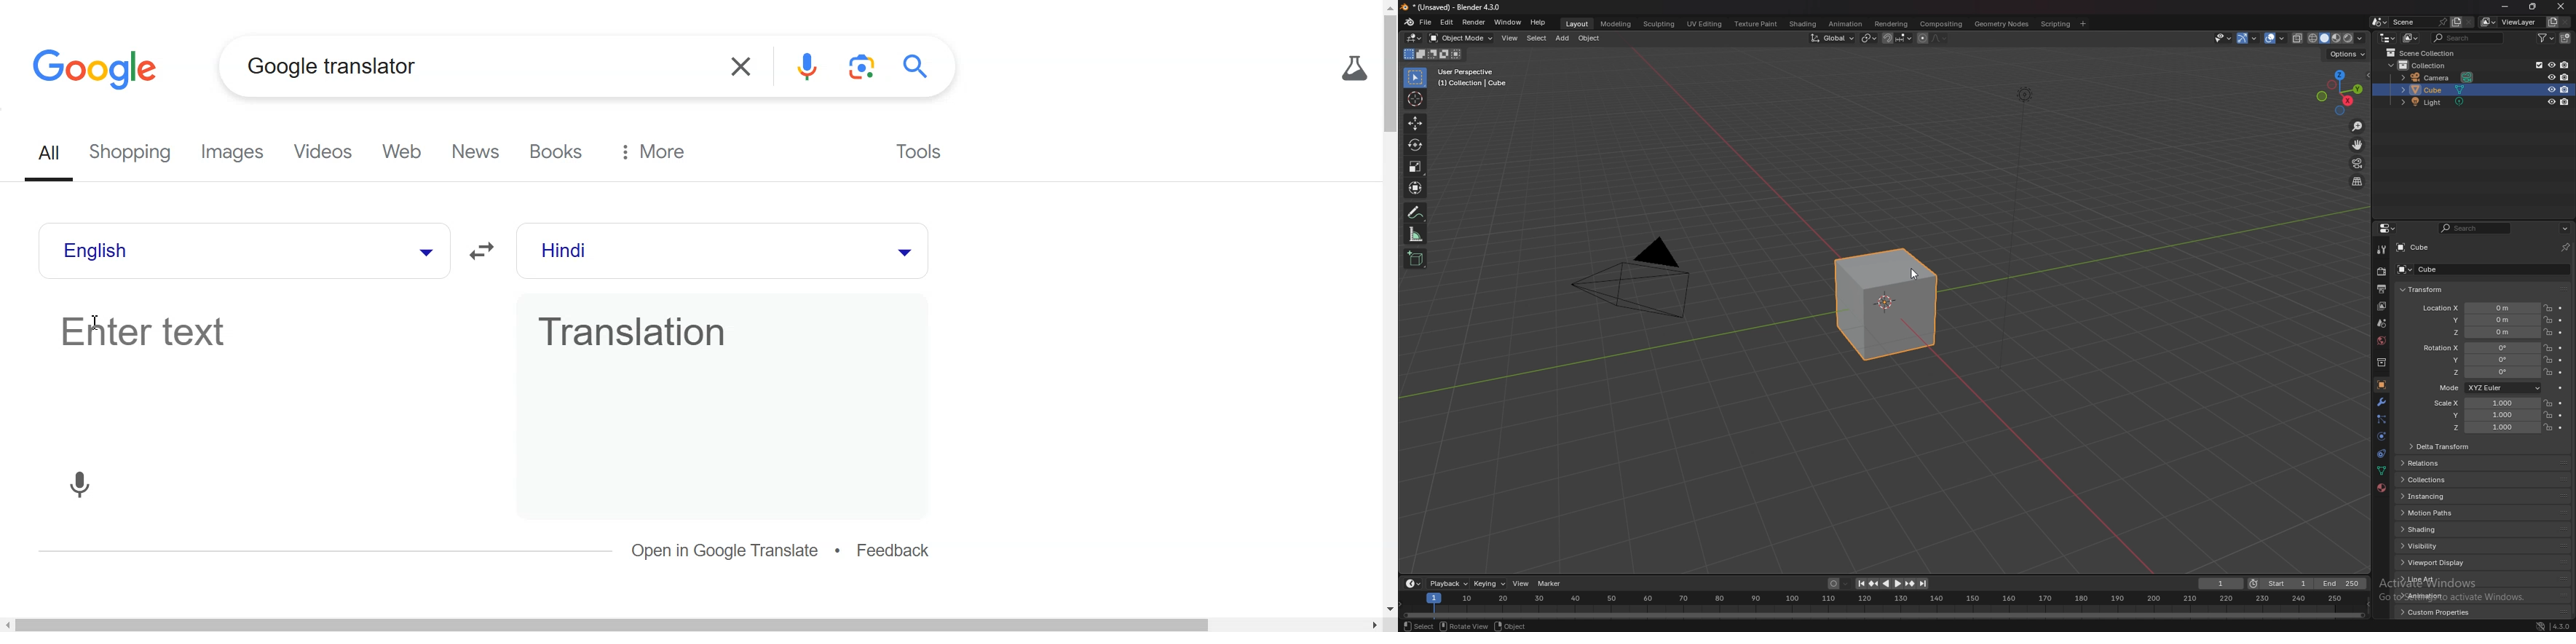 The image size is (2576, 644). Describe the element at coordinates (2547, 360) in the screenshot. I see `lock` at that location.